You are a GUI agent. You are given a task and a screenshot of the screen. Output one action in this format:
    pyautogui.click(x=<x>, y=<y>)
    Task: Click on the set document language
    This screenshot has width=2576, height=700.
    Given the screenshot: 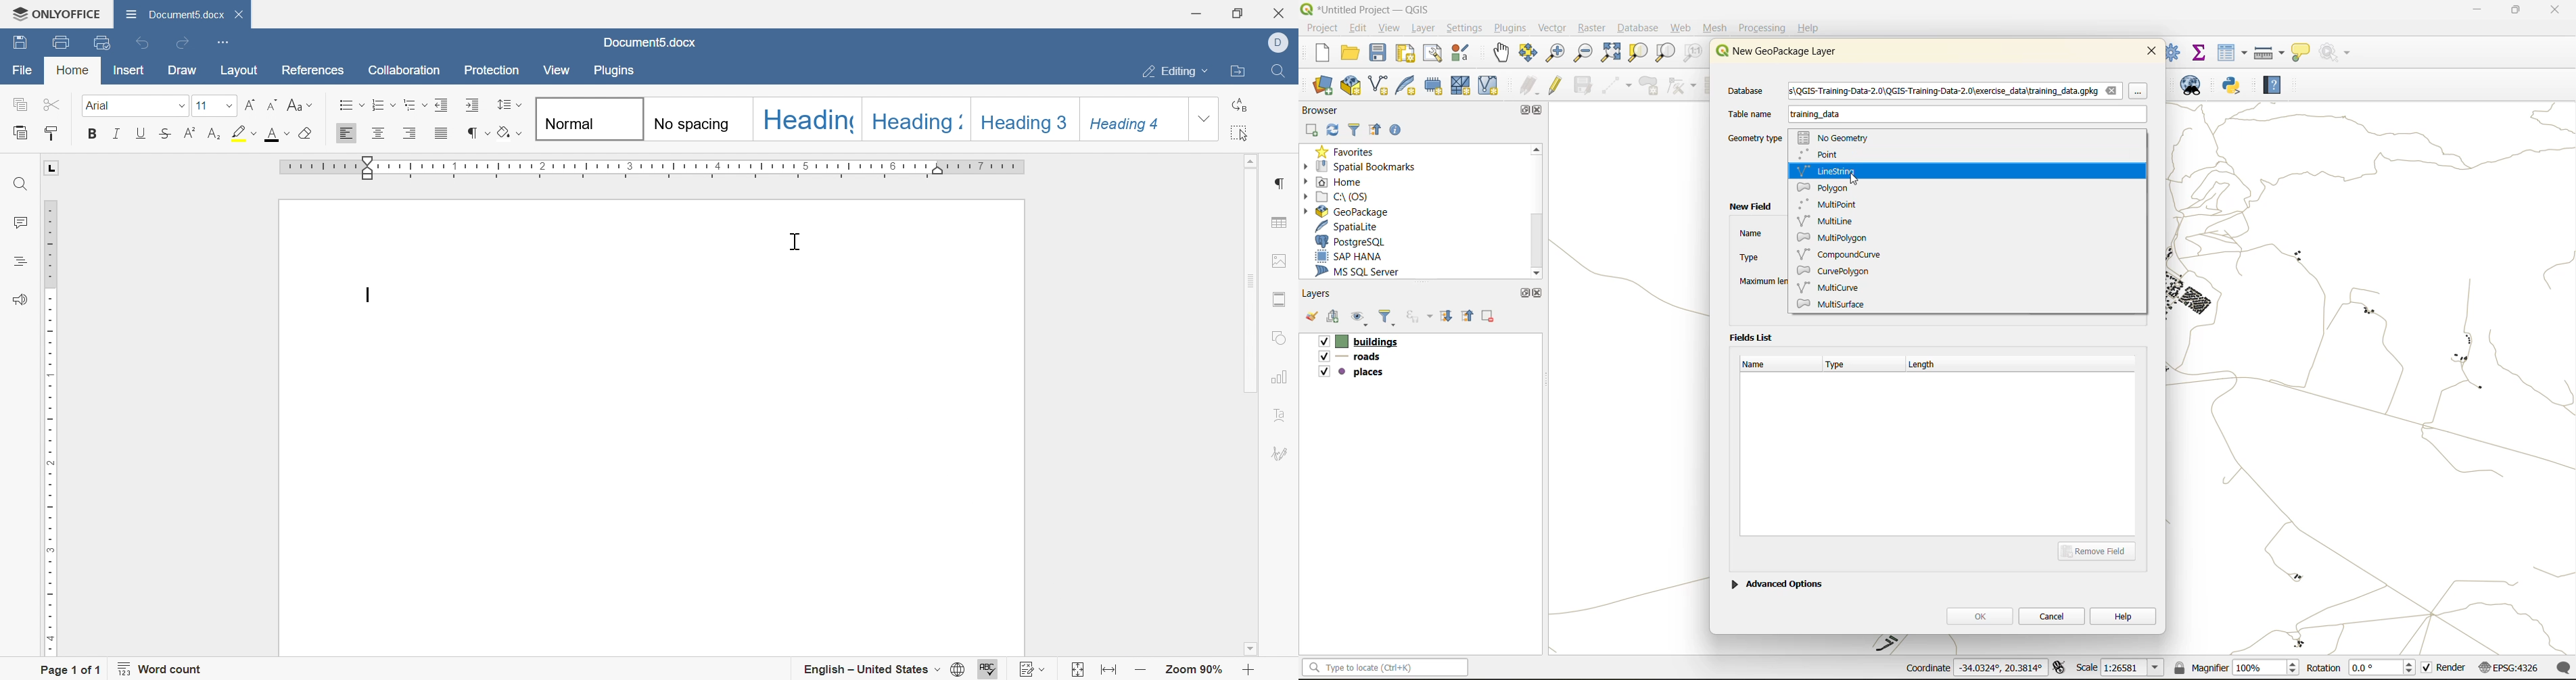 What is the action you would take?
    pyautogui.click(x=958, y=668)
    